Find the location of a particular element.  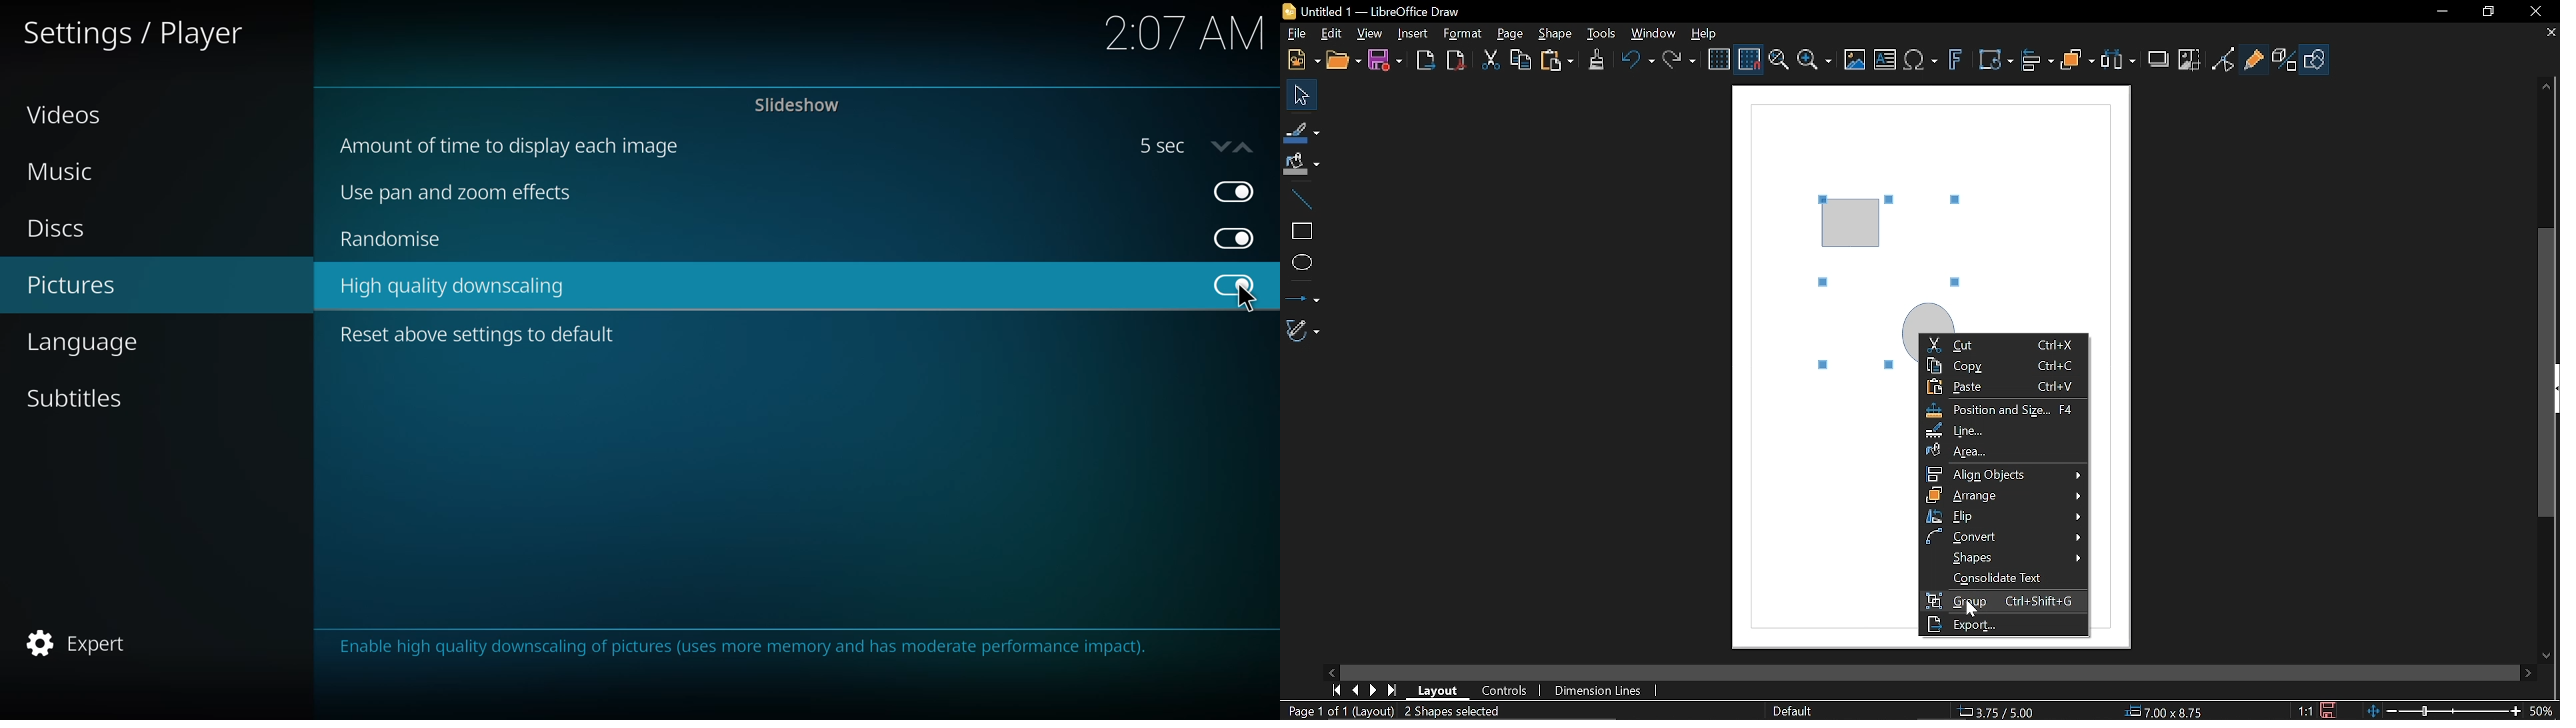

randomize is located at coordinates (393, 241).